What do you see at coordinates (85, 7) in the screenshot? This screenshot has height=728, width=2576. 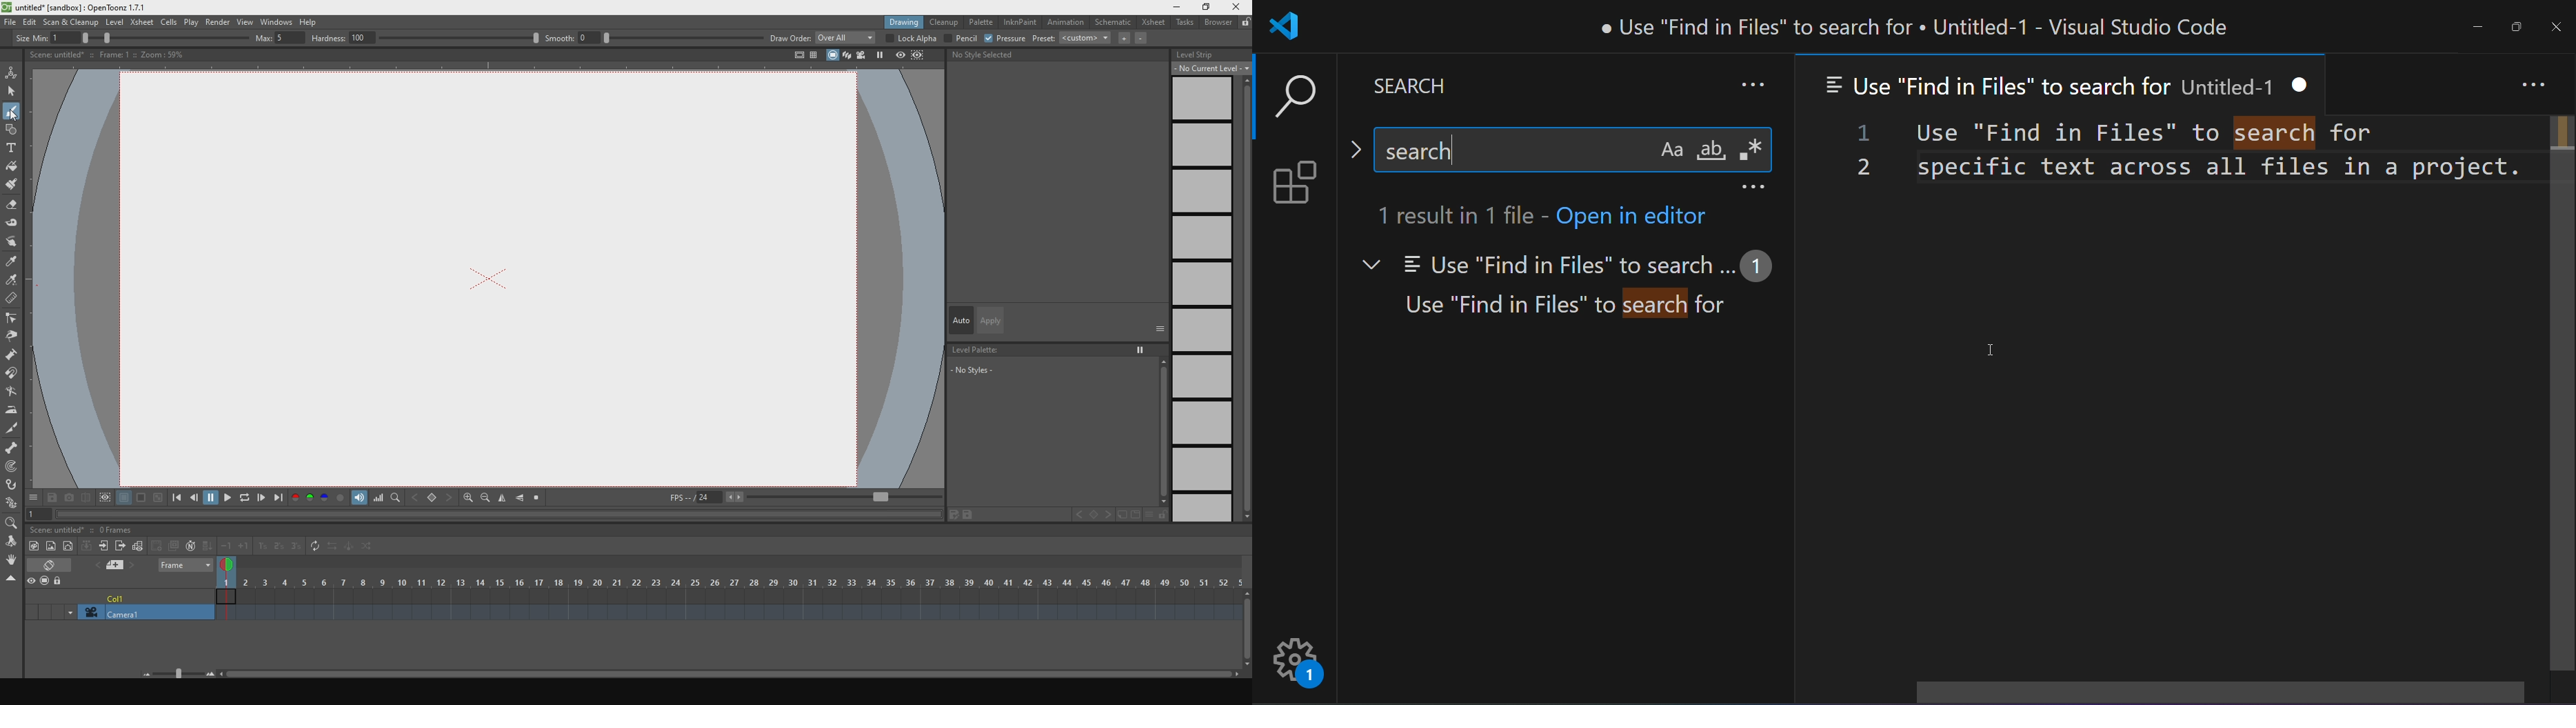 I see `title` at bounding box center [85, 7].